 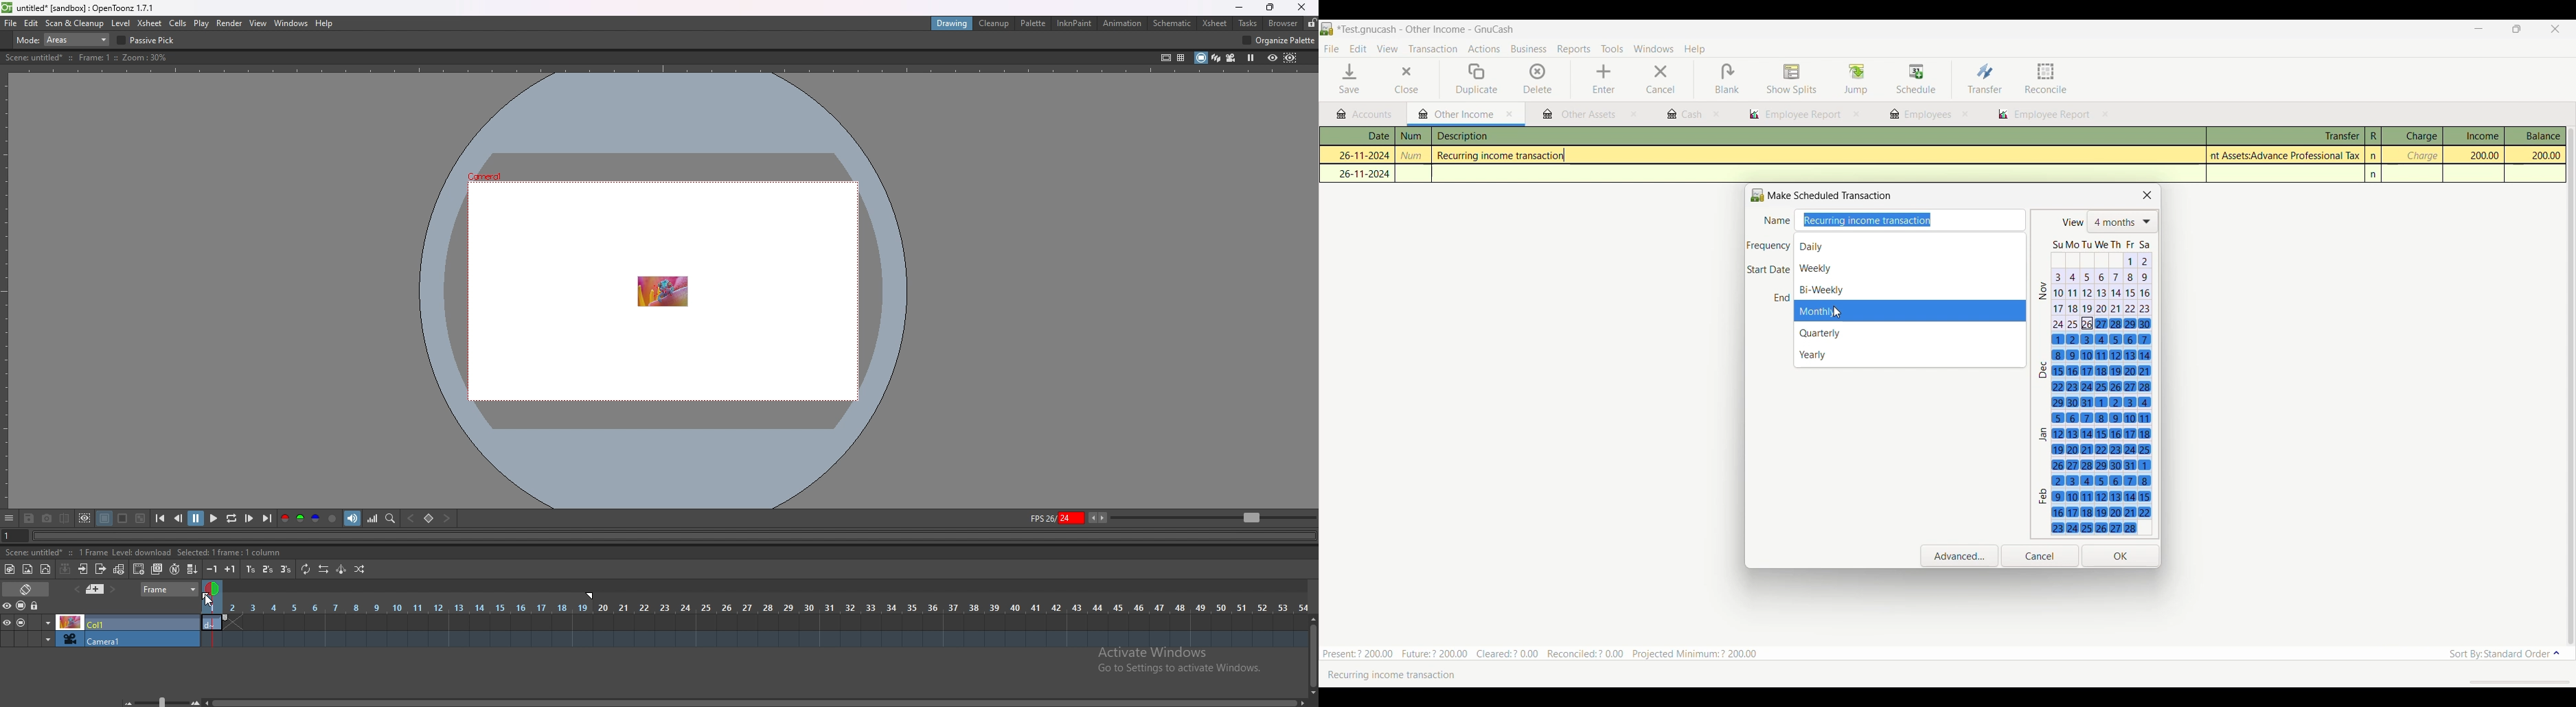 What do you see at coordinates (2513, 681) in the screenshot?
I see `scroll` at bounding box center [2513, 681].